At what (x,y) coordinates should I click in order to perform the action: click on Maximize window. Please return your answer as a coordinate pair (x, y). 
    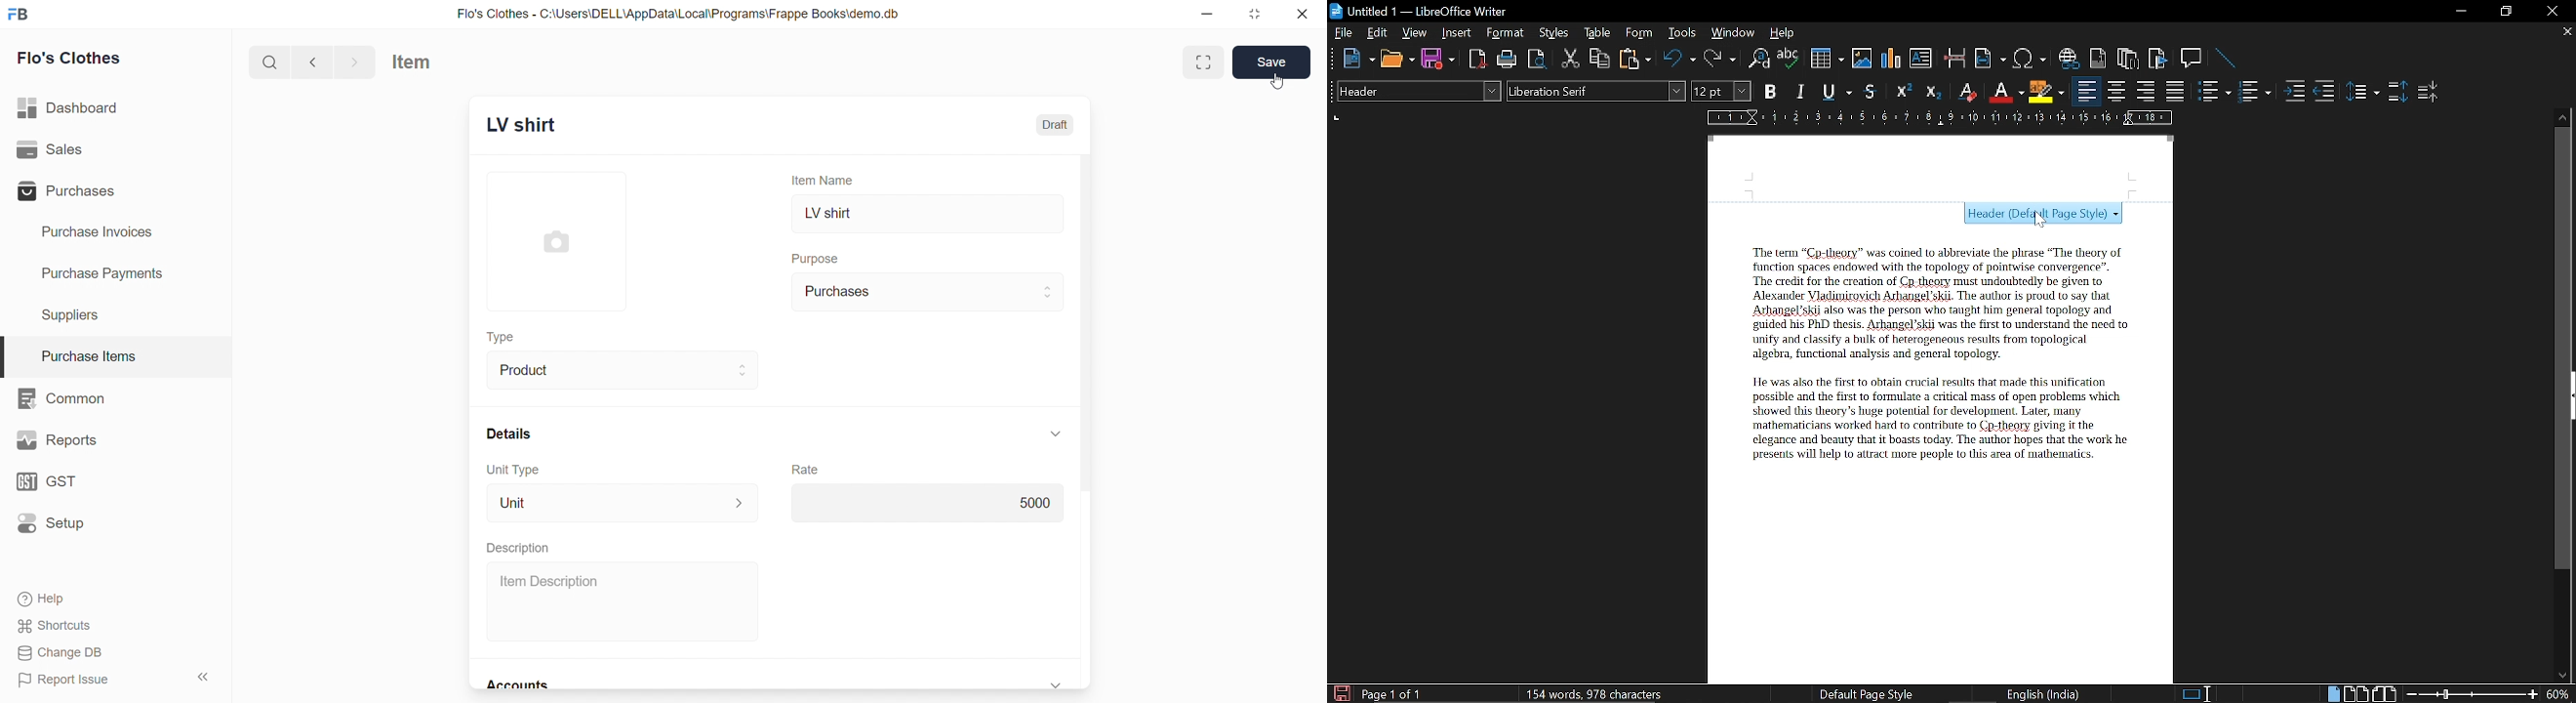
    Looking at the image, I should click on (1206, 62).